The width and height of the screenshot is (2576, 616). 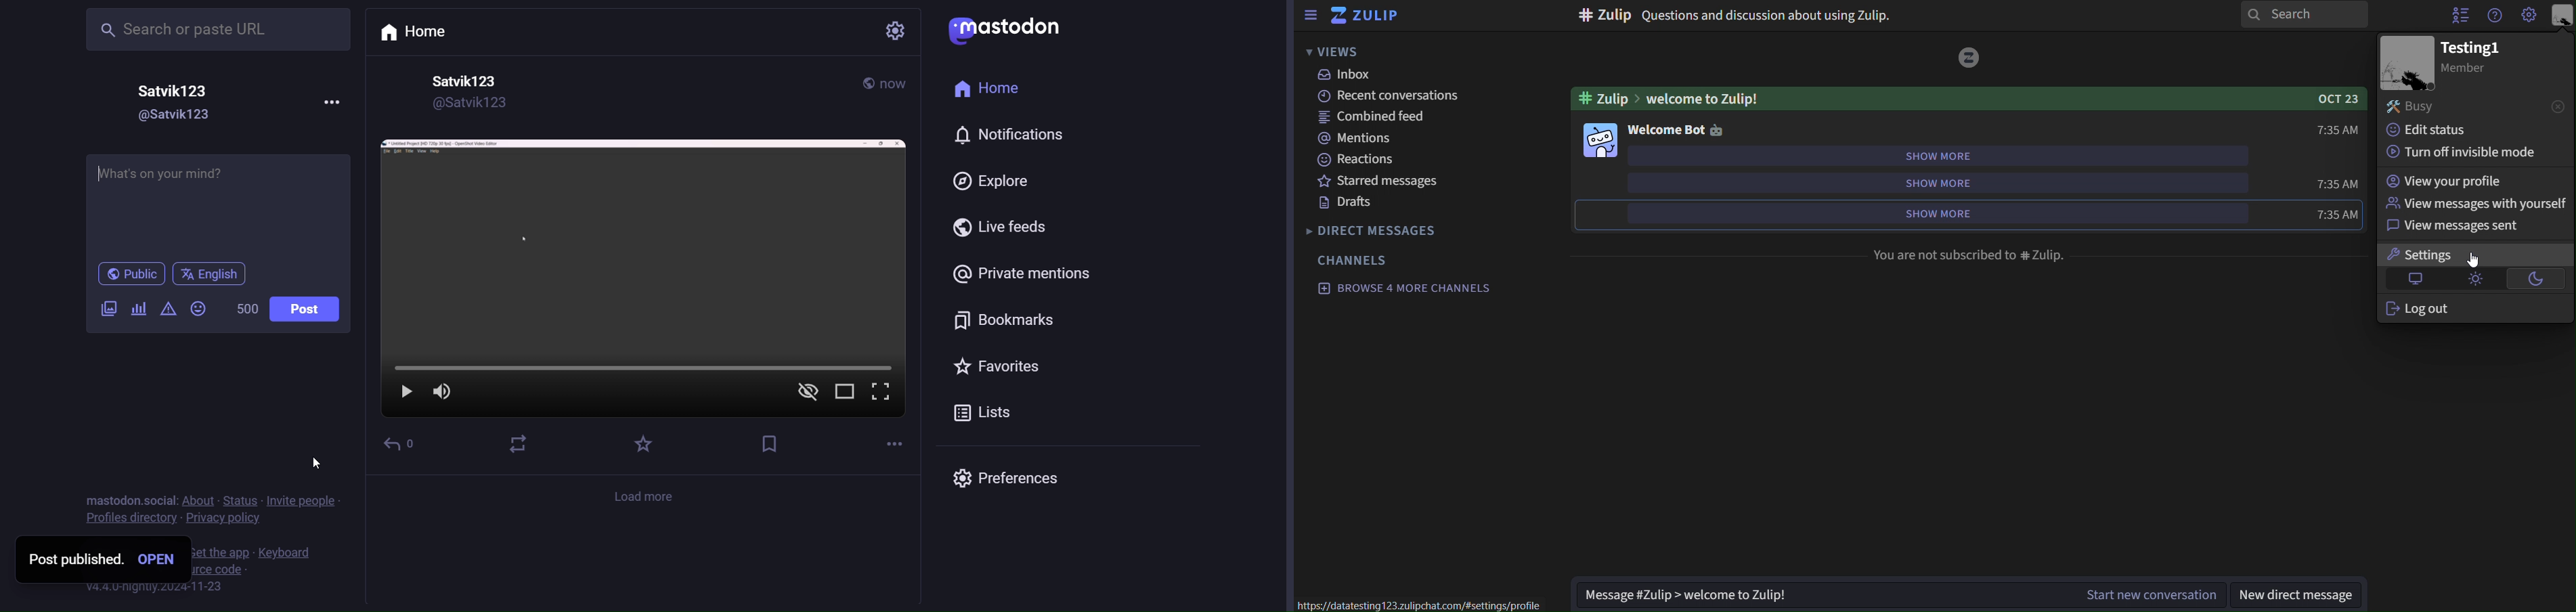 I want to click on open, so click(x=155, y=560).